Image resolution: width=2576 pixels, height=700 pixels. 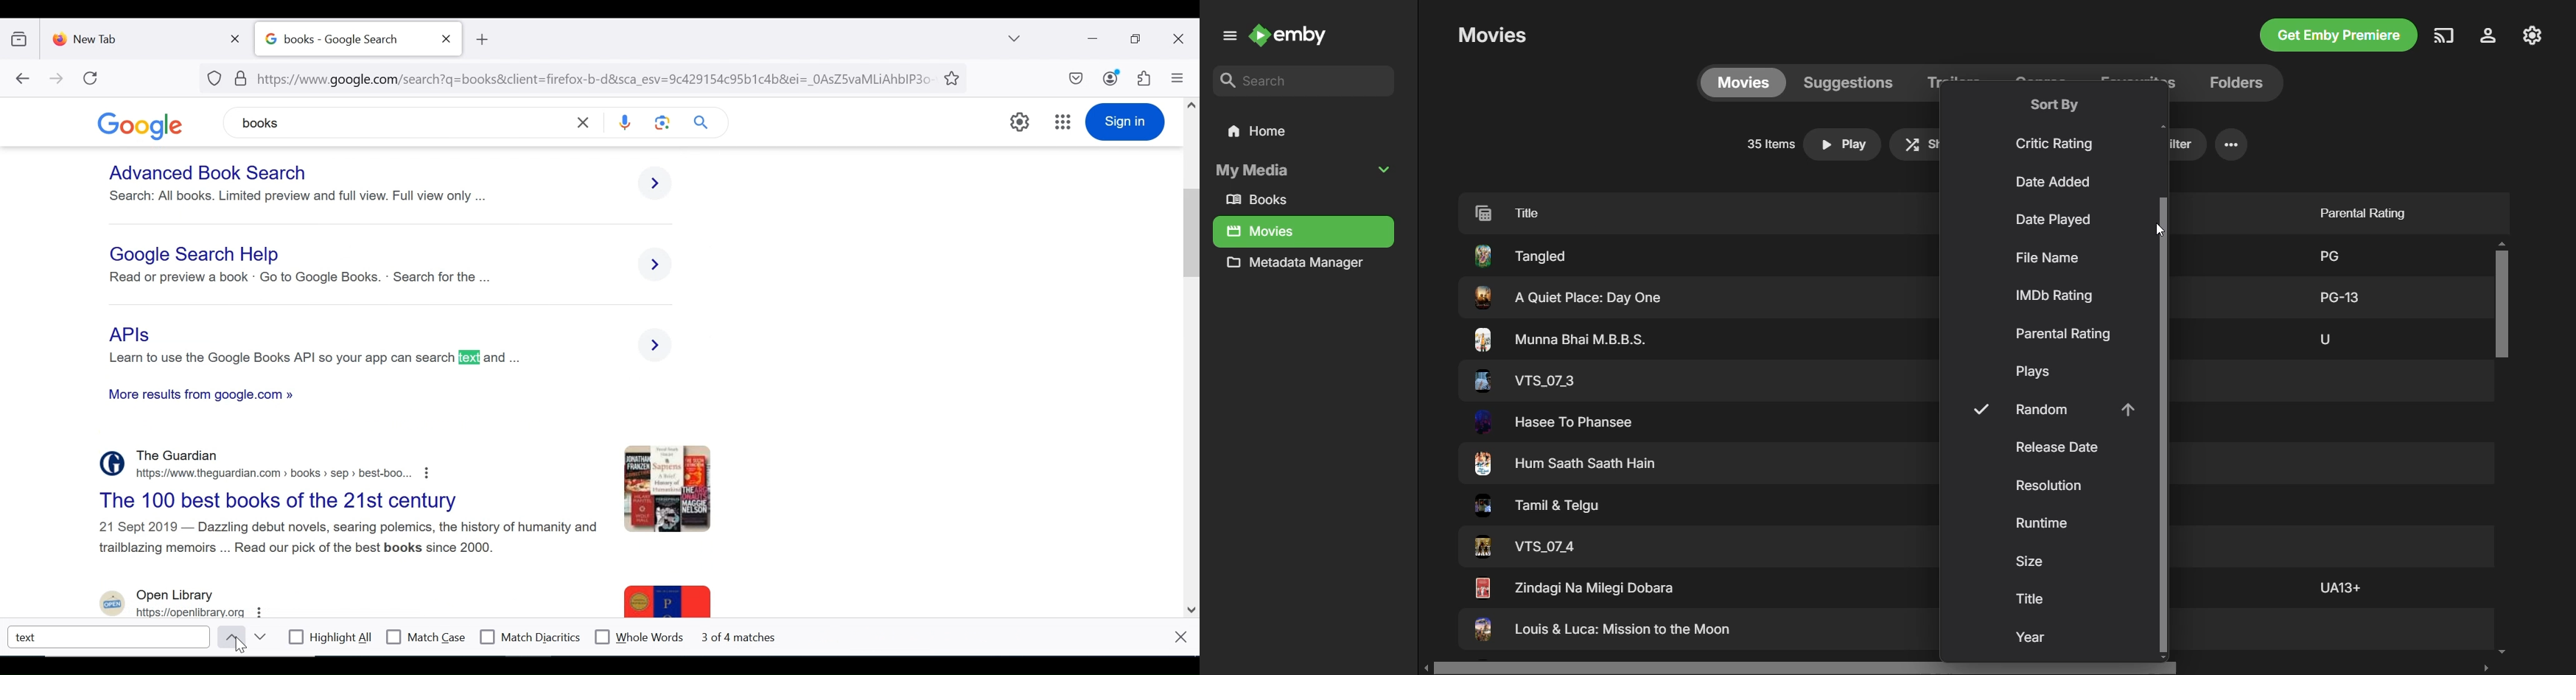 I want to click on Search, so click(x=1304, y=82).